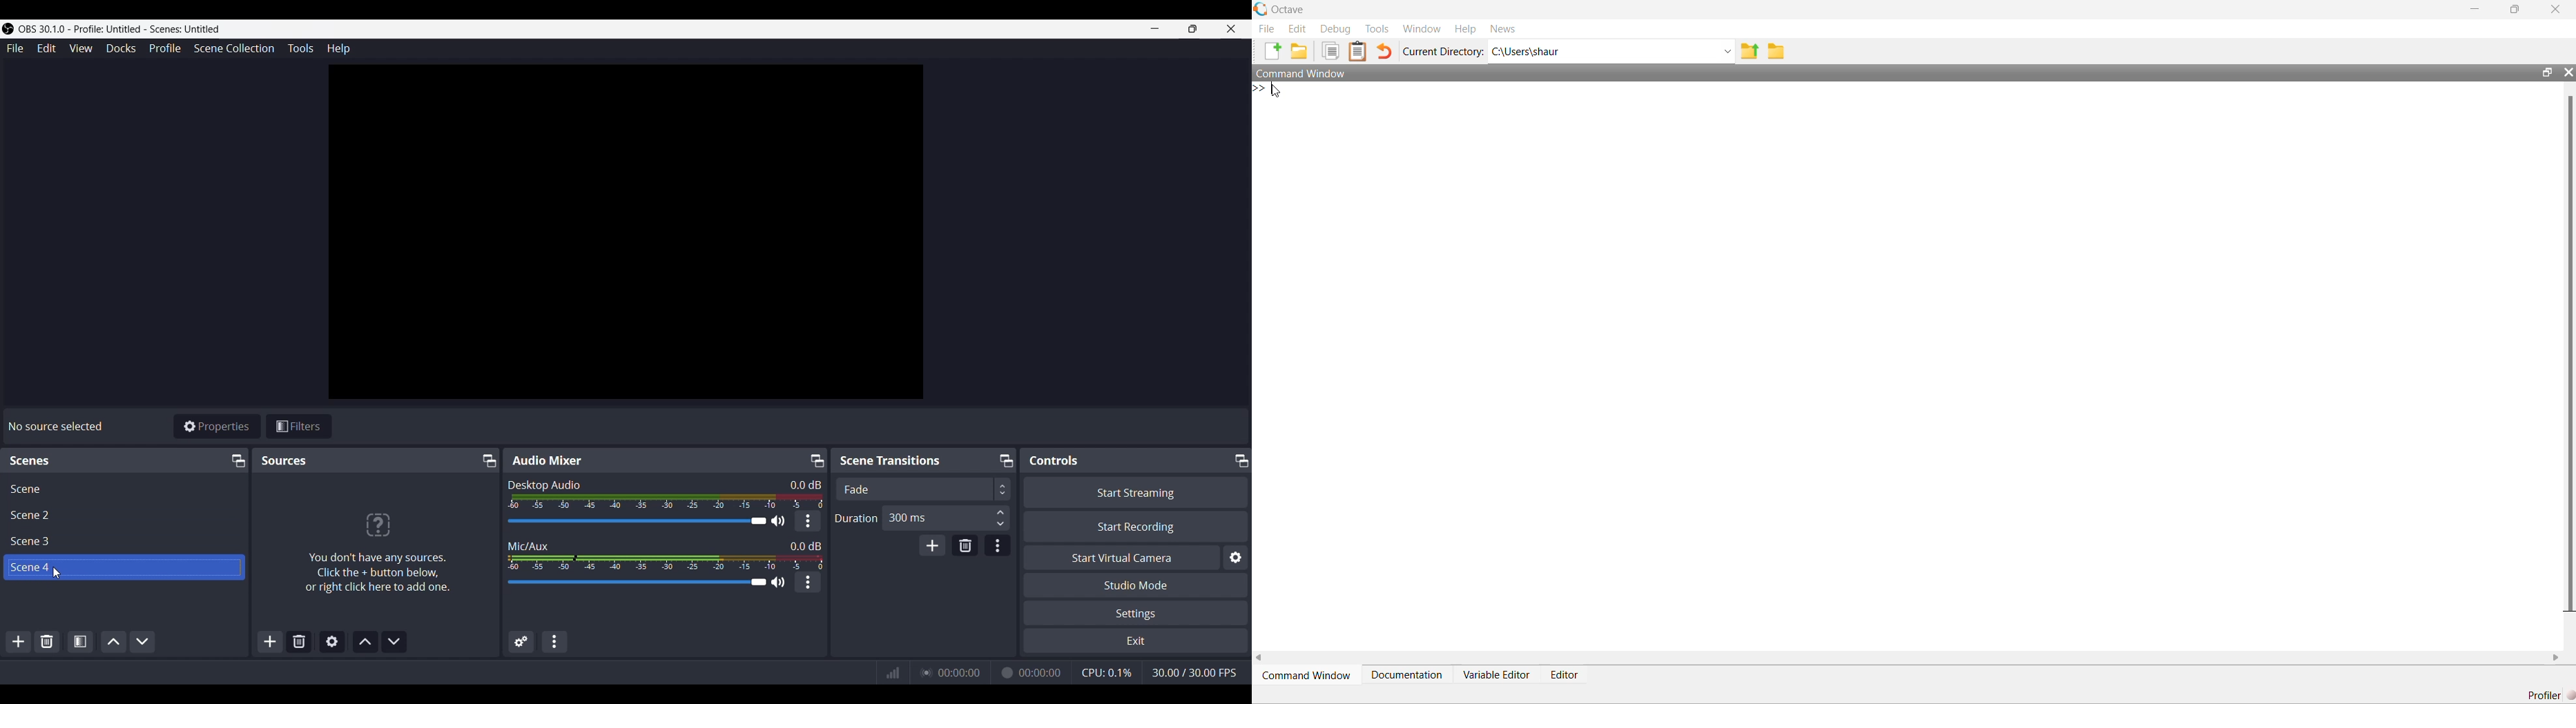 Image resolution: width=2576 pixels, height=728 pixels. I want to click on Studio Mode, so click(1137, 585).